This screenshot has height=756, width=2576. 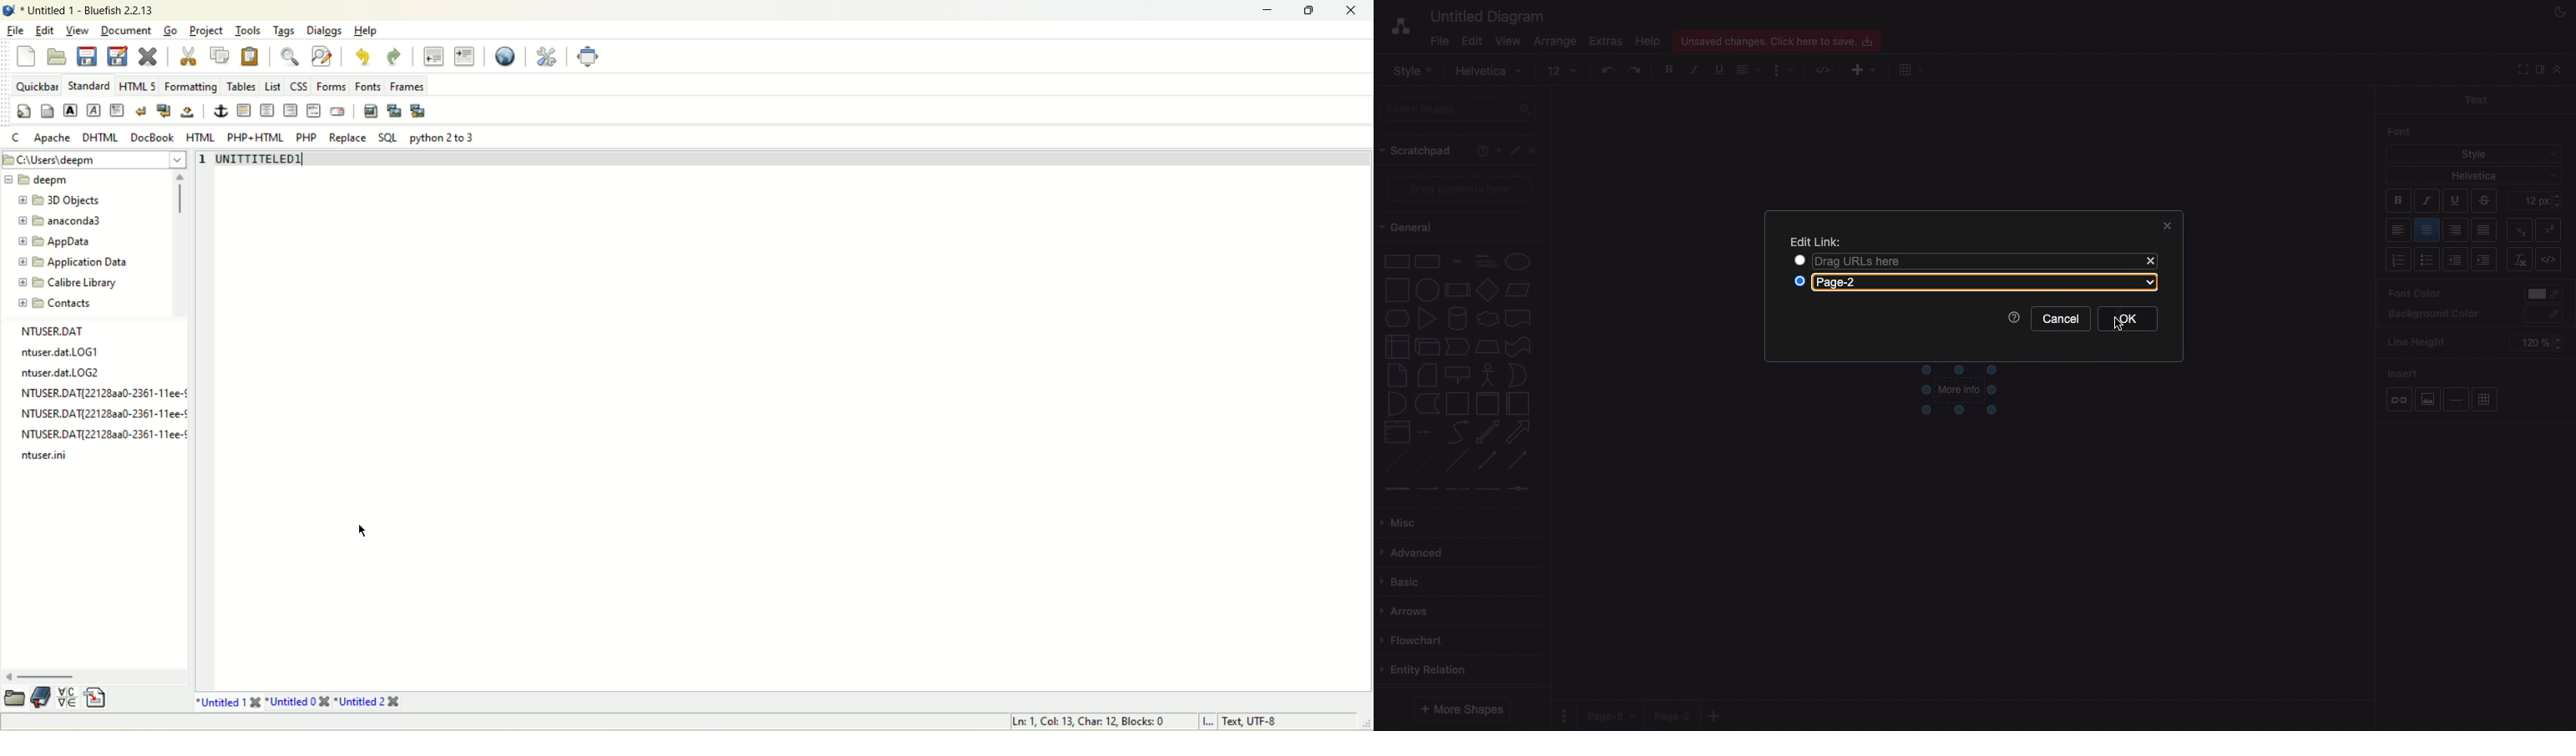 I want to click on horizontal container, so click(x=1518, y=403).